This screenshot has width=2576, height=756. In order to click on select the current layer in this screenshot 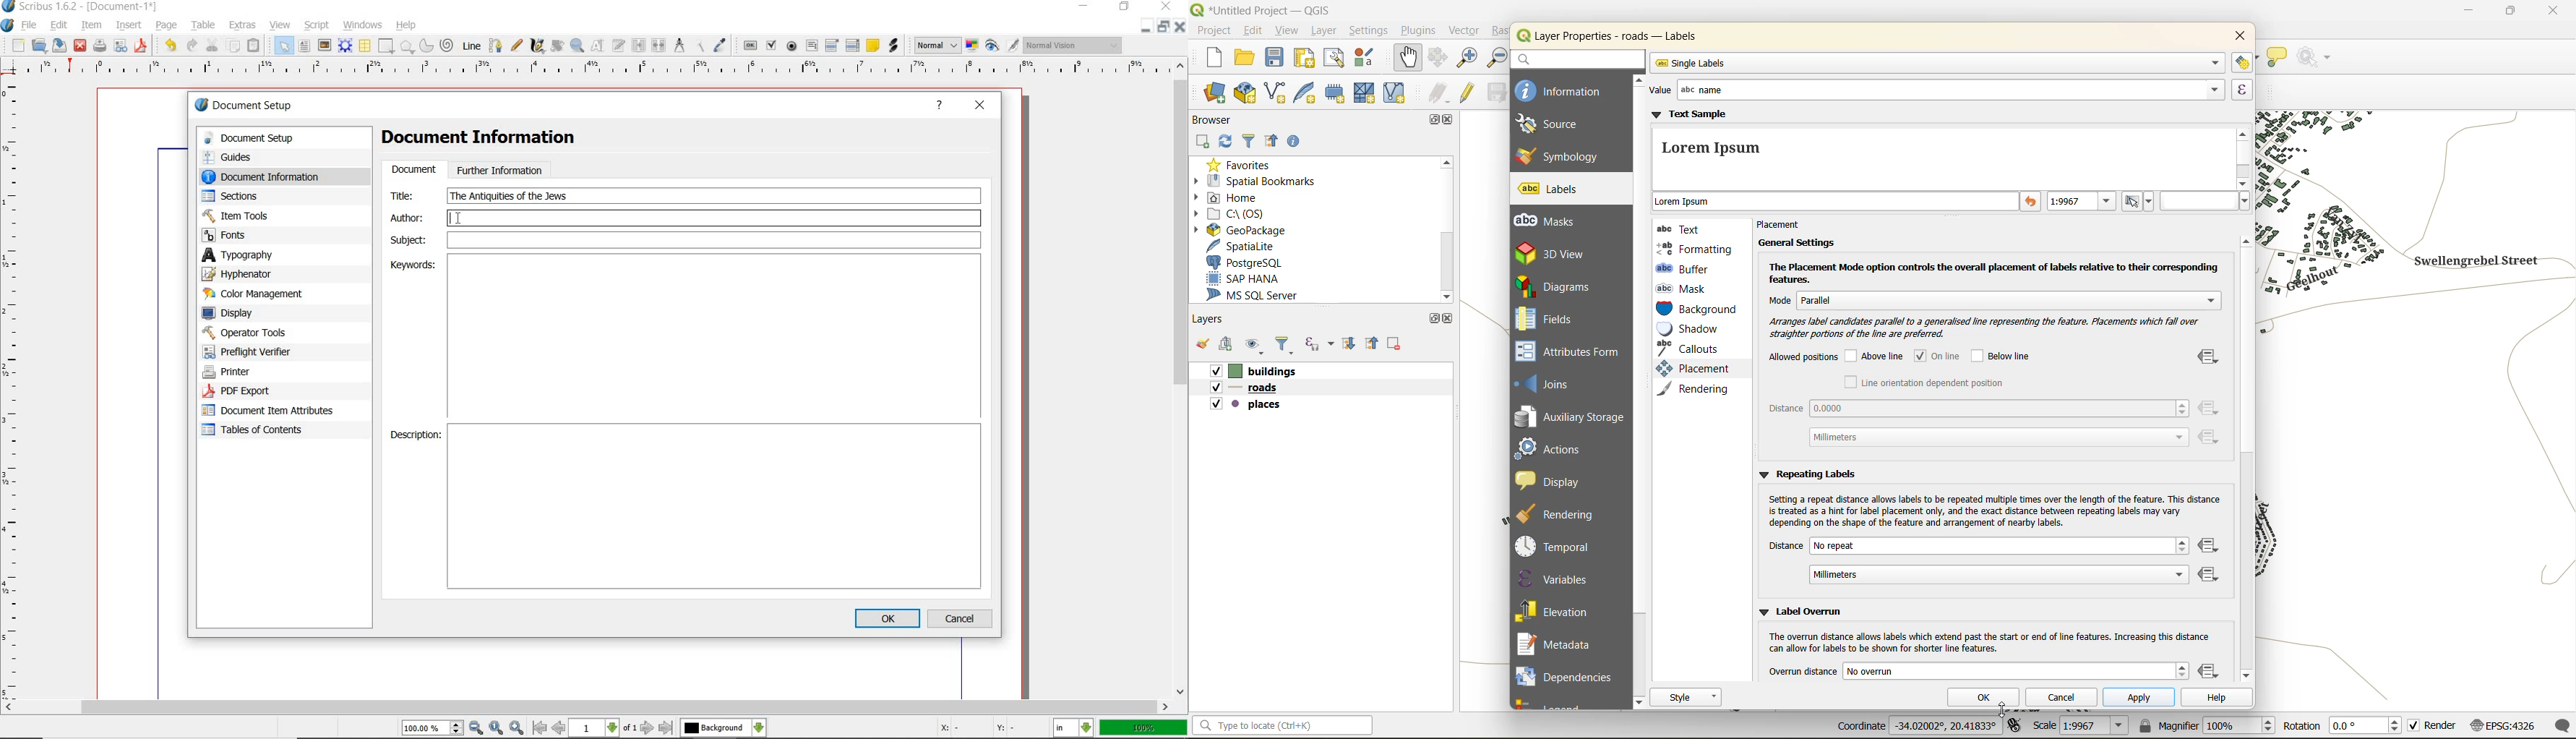, I will do `click(724, 728)`.